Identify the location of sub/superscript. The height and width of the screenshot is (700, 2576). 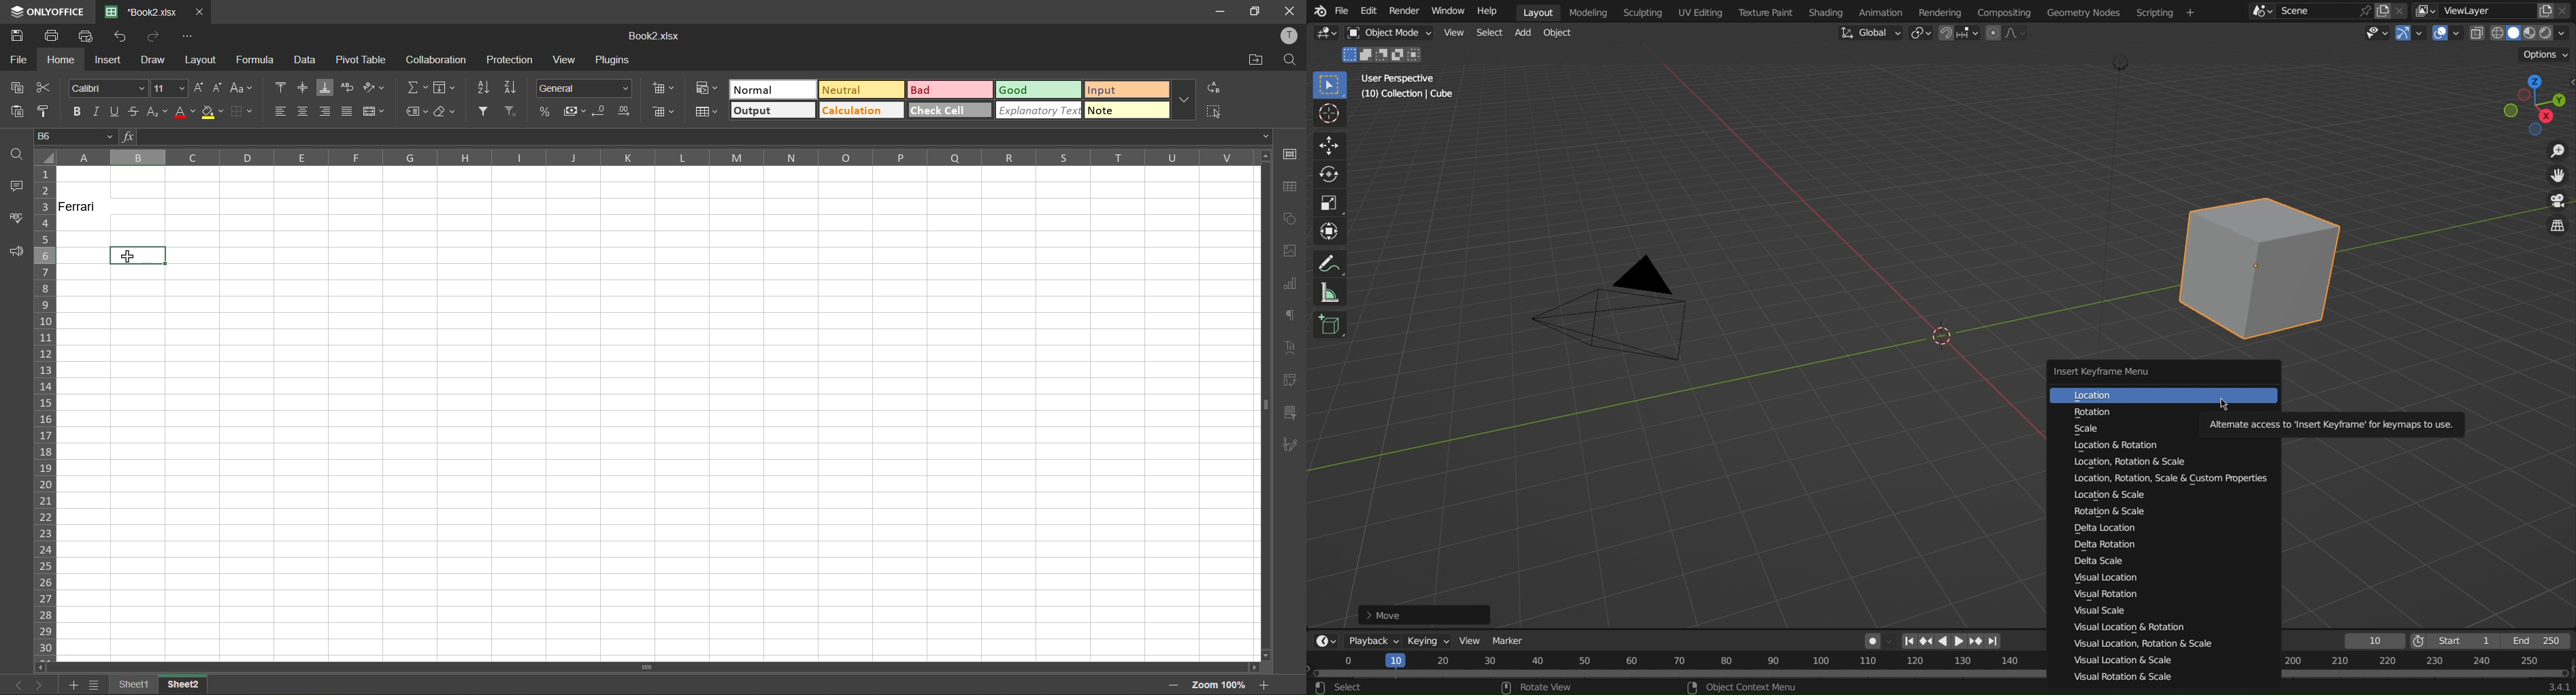
(157, 113).